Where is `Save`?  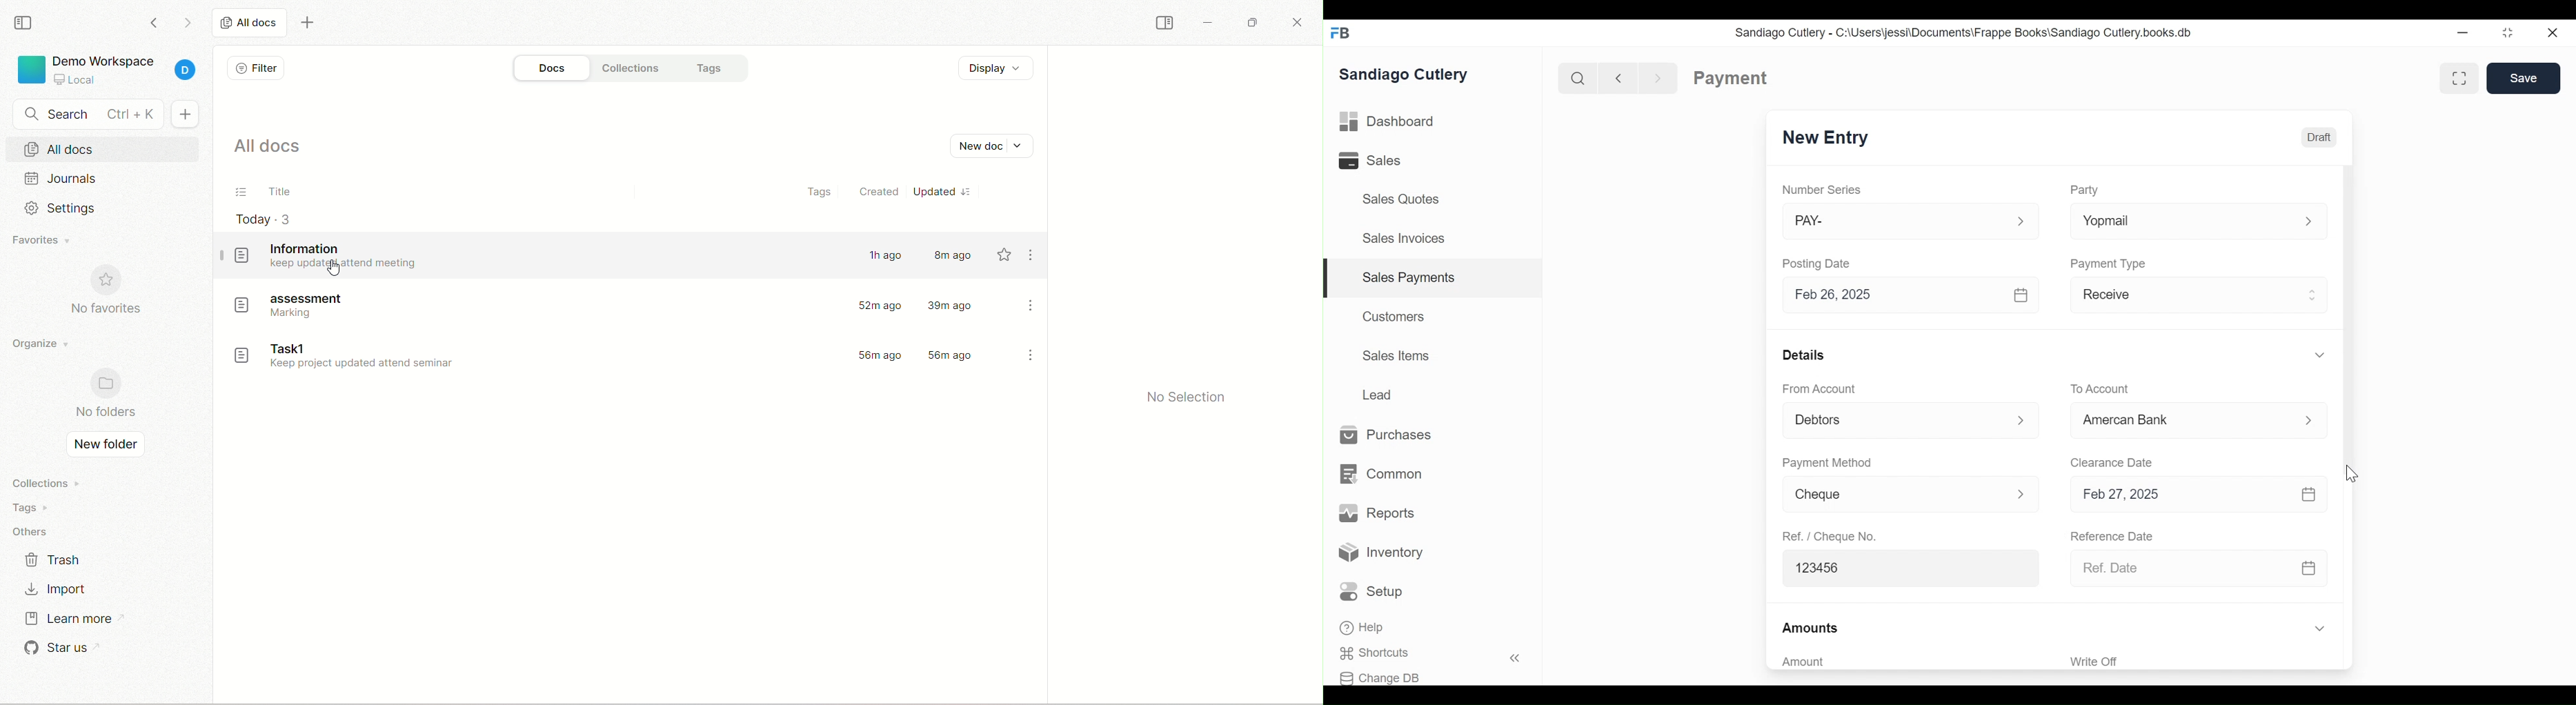
Save is located at coordinates (2524, 78).